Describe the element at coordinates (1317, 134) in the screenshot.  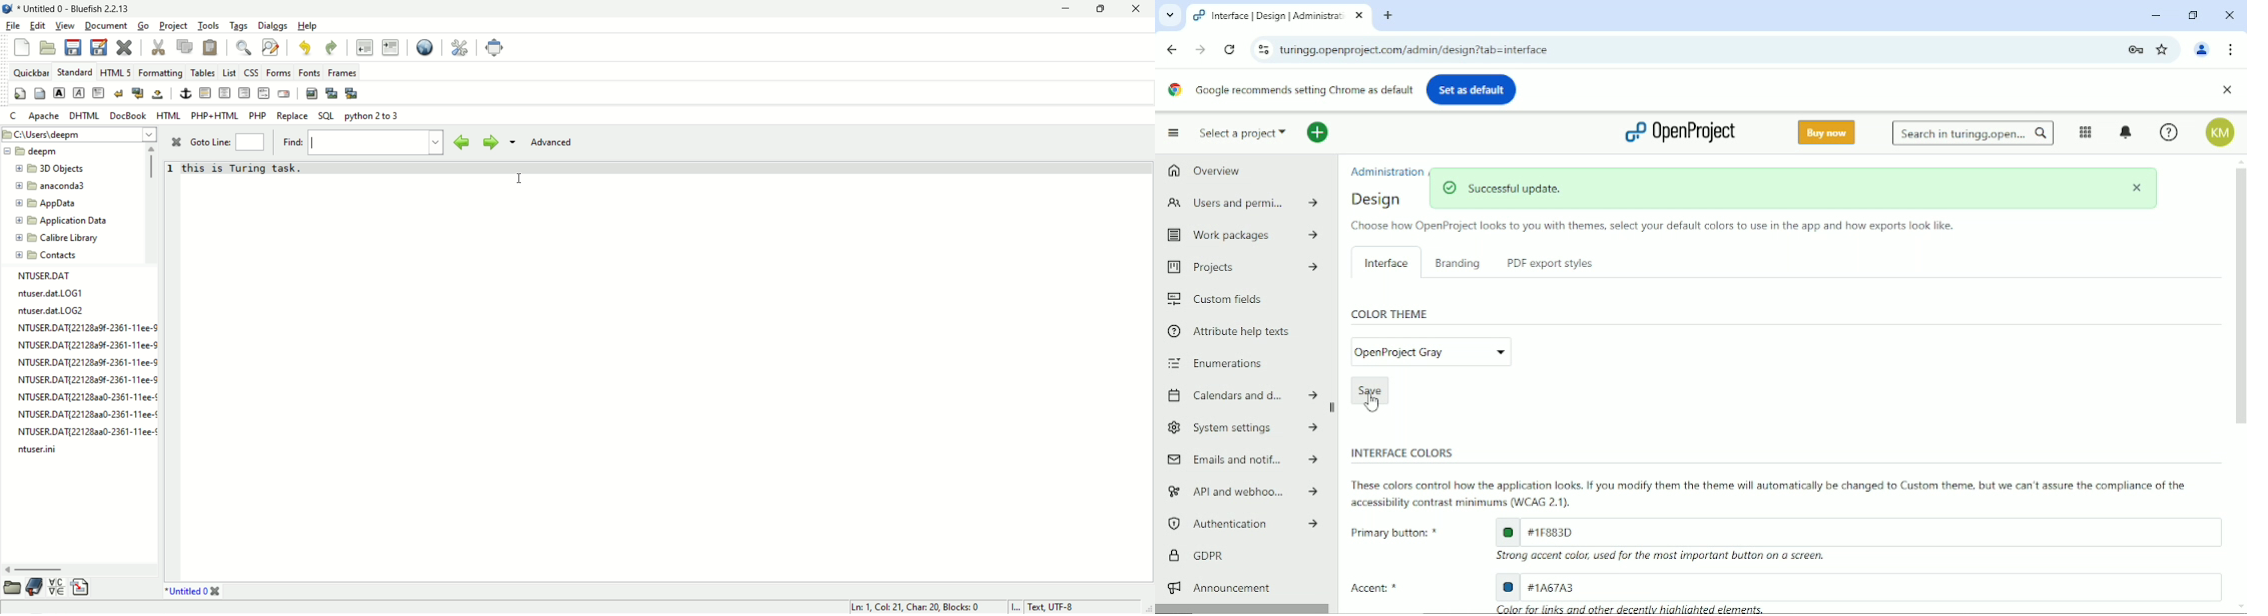
I see `Open quick add menu` at that location.